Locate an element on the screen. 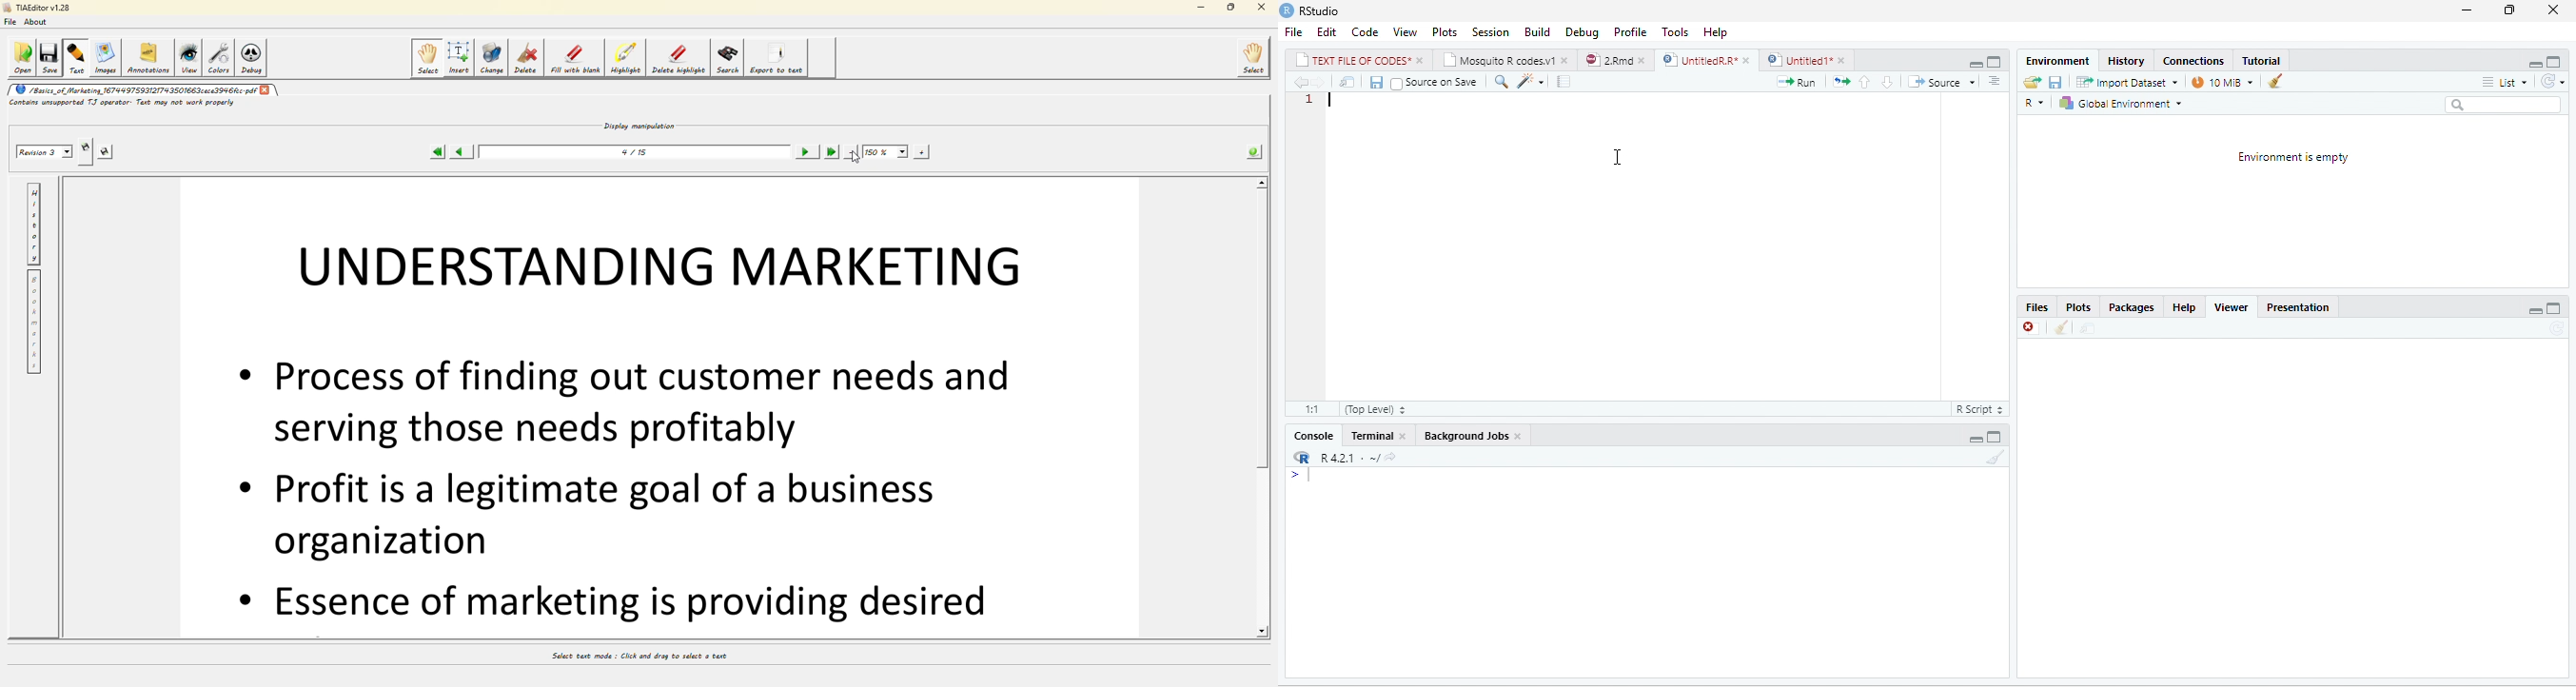 The image size is (2576, 700). go to next section/chunk is located at coordinates (1886, 81).